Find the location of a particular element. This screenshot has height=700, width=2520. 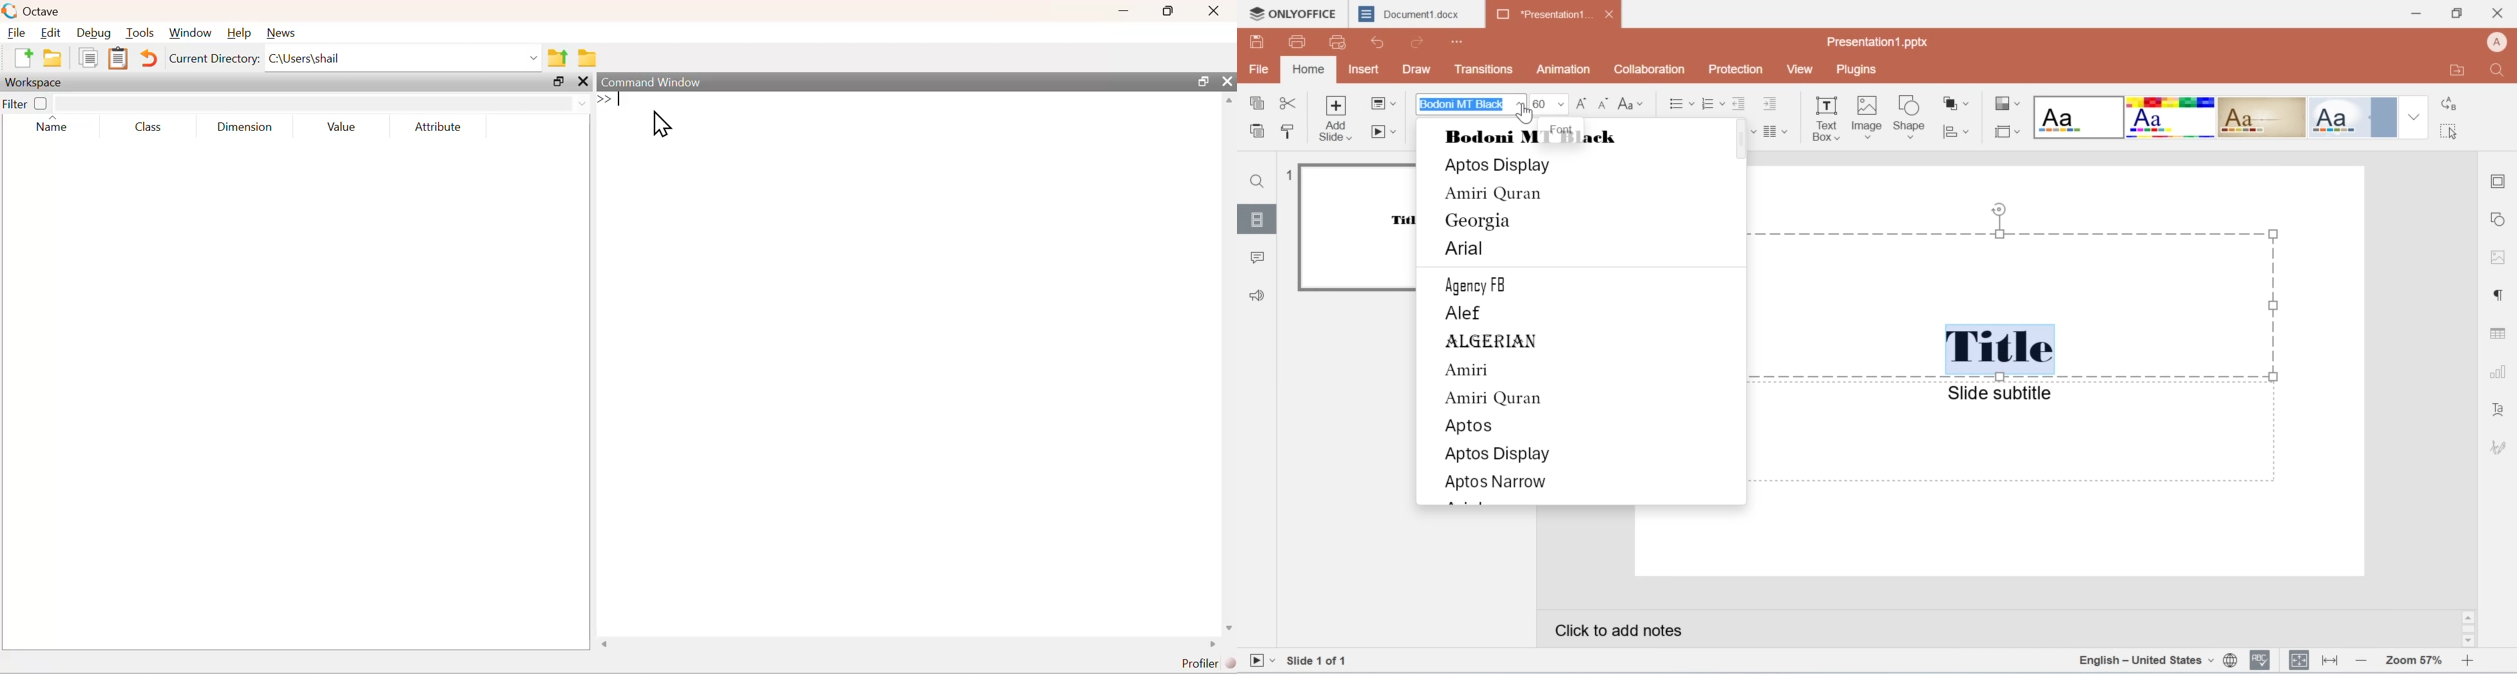

zoom  is located at coordinates (2413, 661).